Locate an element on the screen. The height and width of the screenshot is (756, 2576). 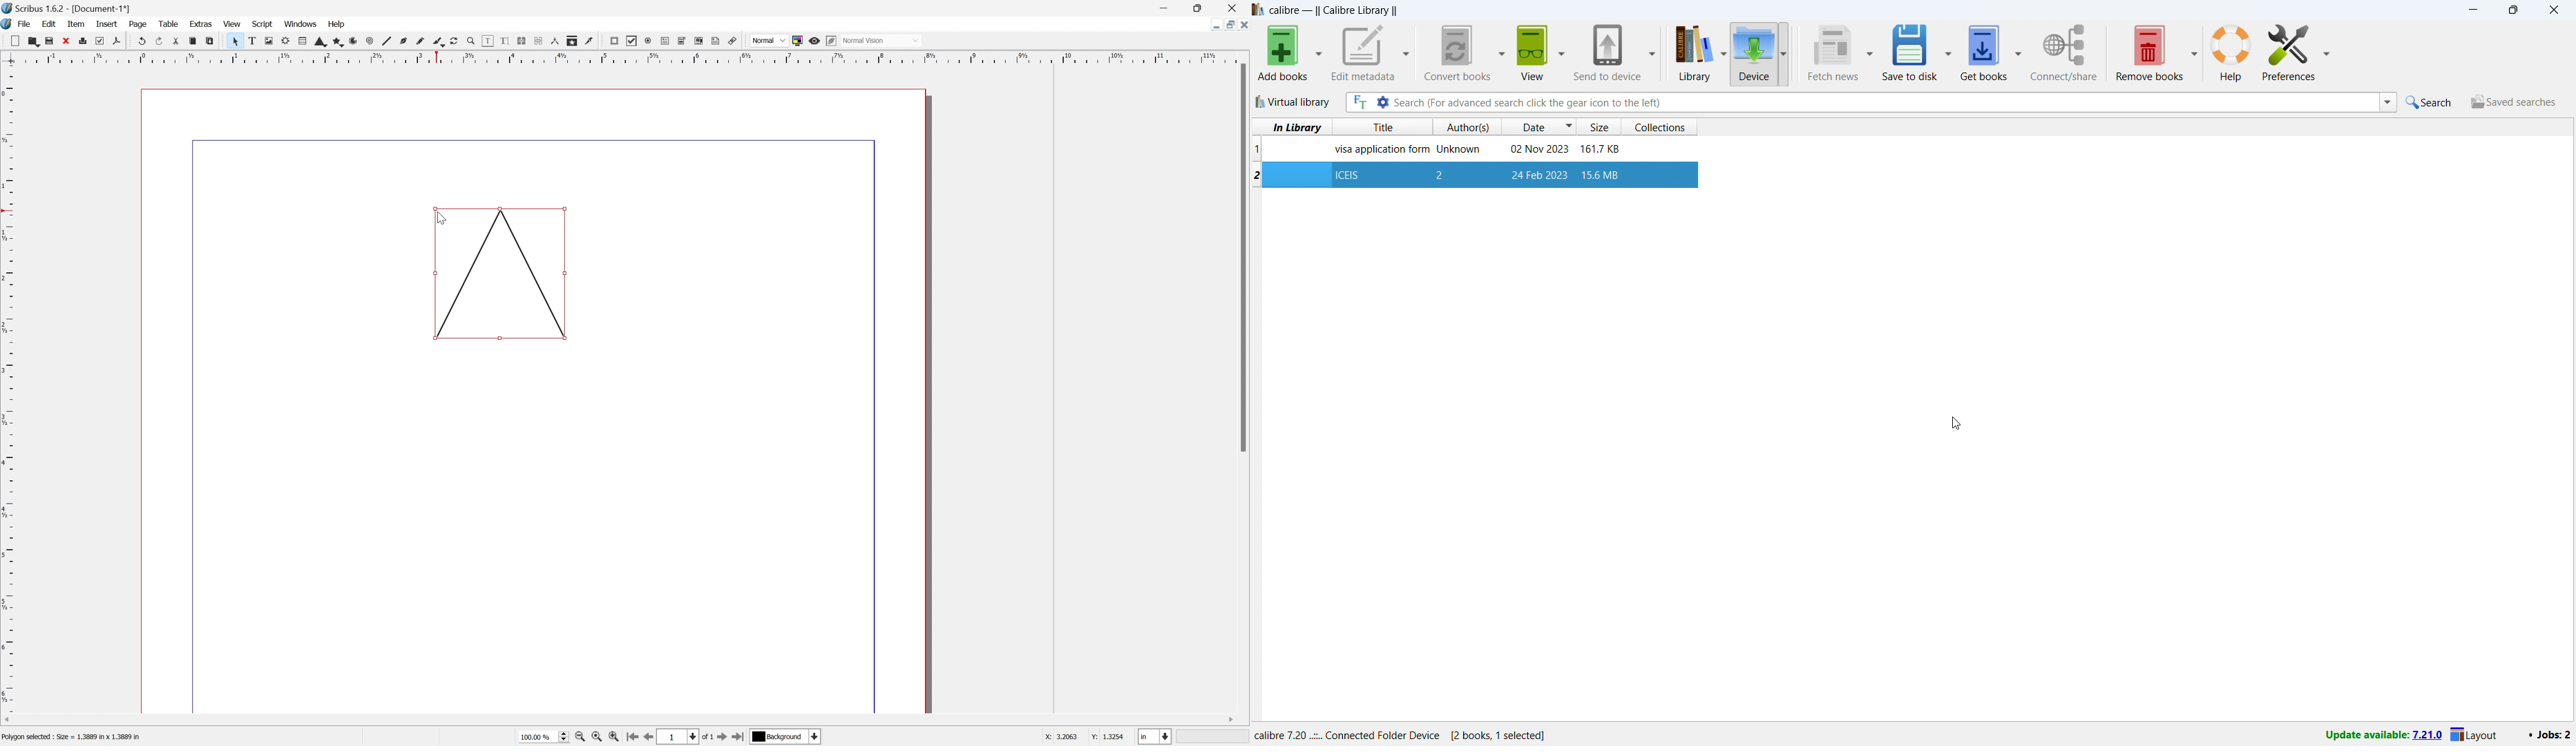
get books options is located at coordinates (2019, 50).